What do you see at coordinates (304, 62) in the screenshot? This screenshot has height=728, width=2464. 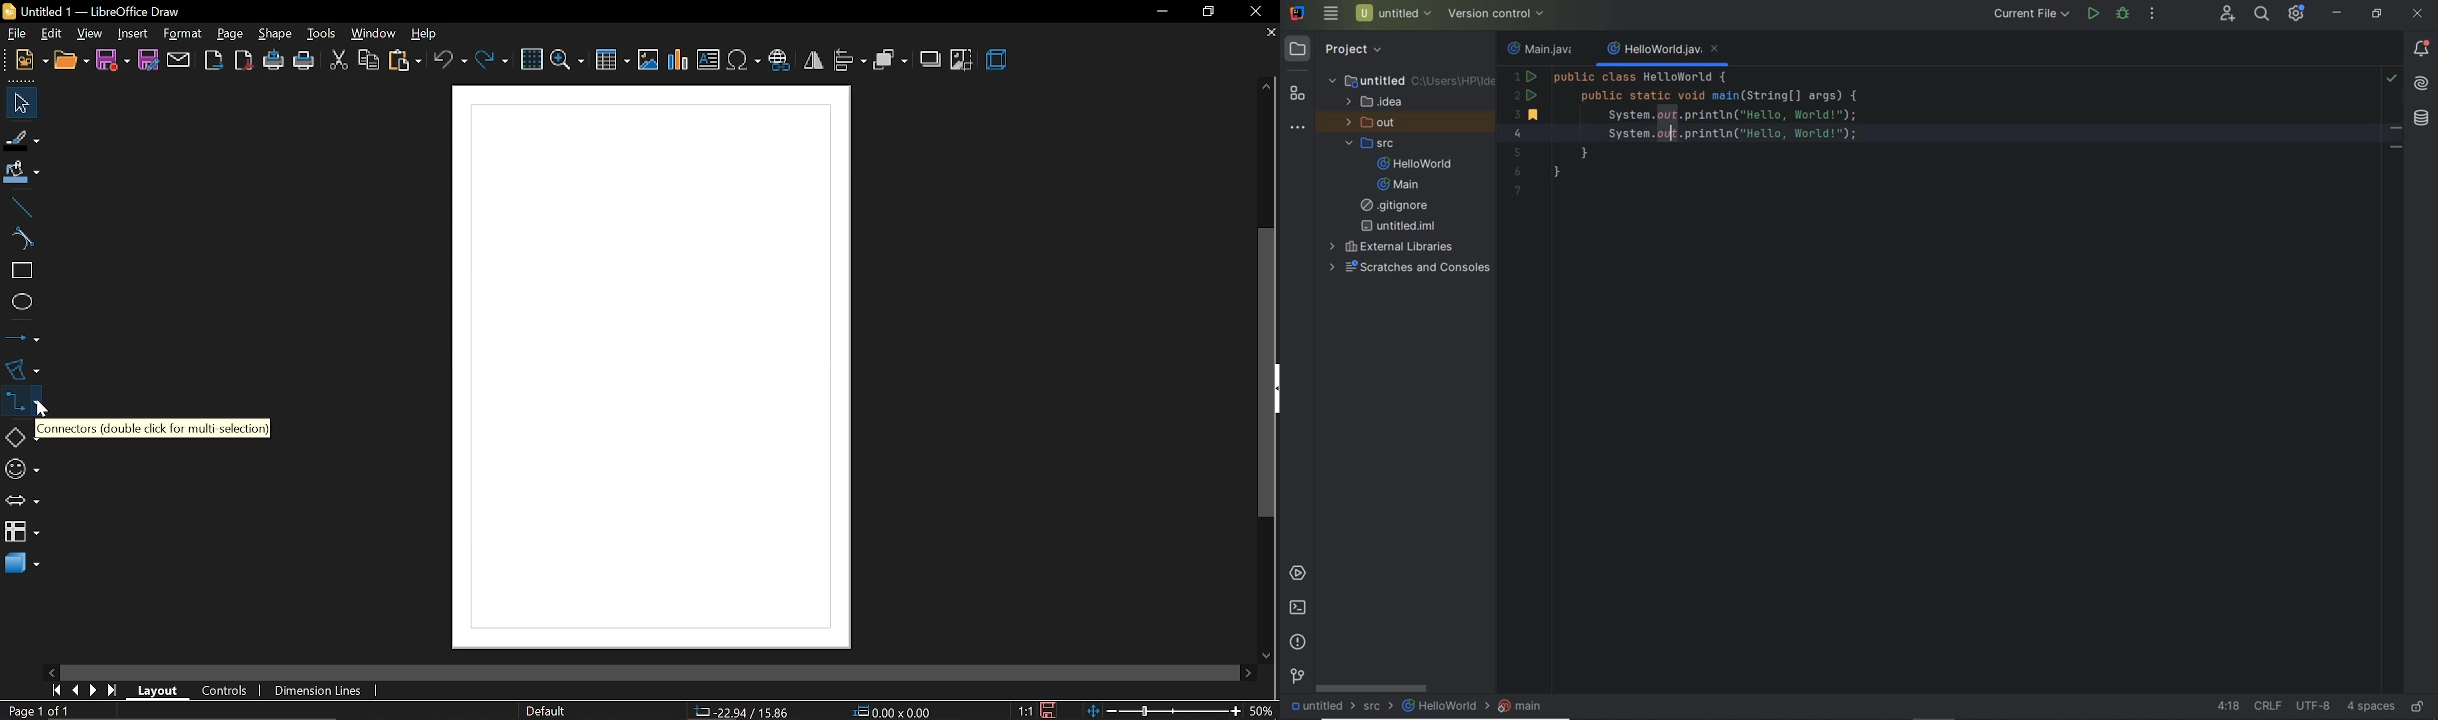 I see `print` at bounding box center [304, 62].